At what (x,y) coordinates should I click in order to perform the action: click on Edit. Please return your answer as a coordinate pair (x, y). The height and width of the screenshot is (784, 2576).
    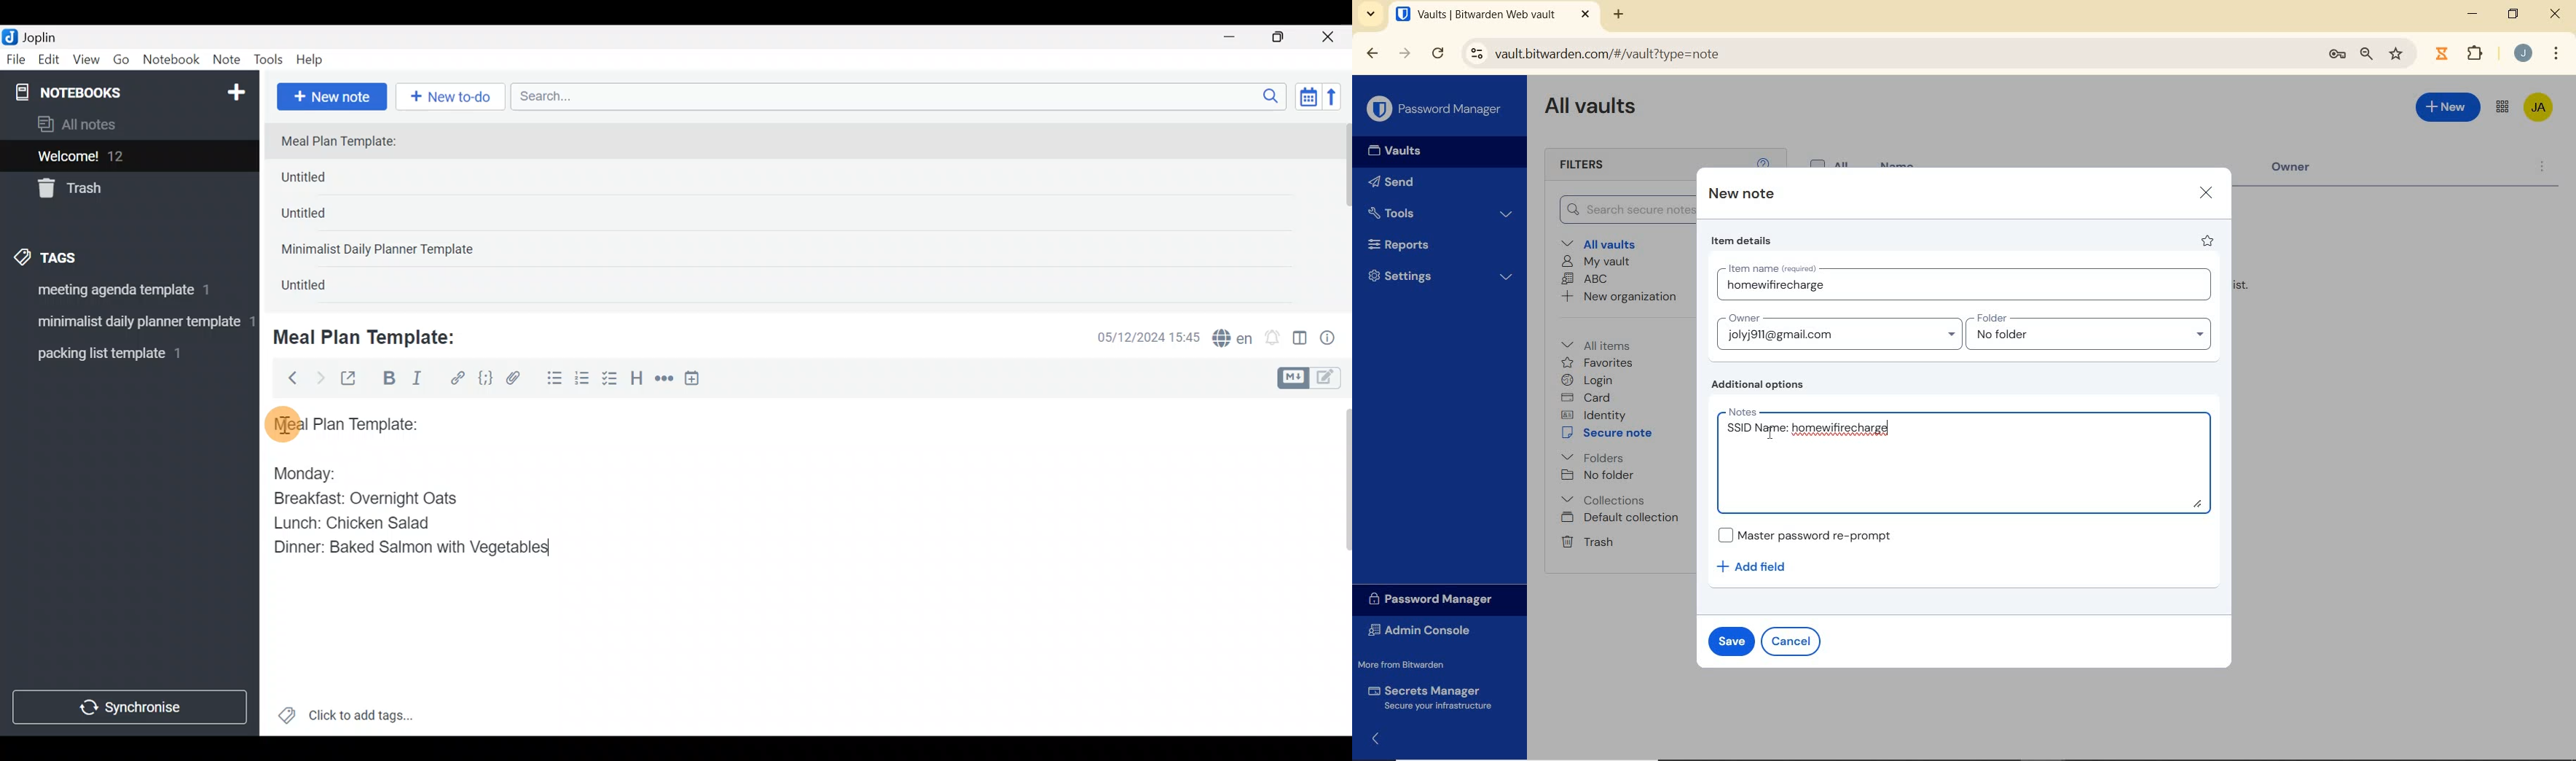
    Looking at the image, I should click on (49, 62).